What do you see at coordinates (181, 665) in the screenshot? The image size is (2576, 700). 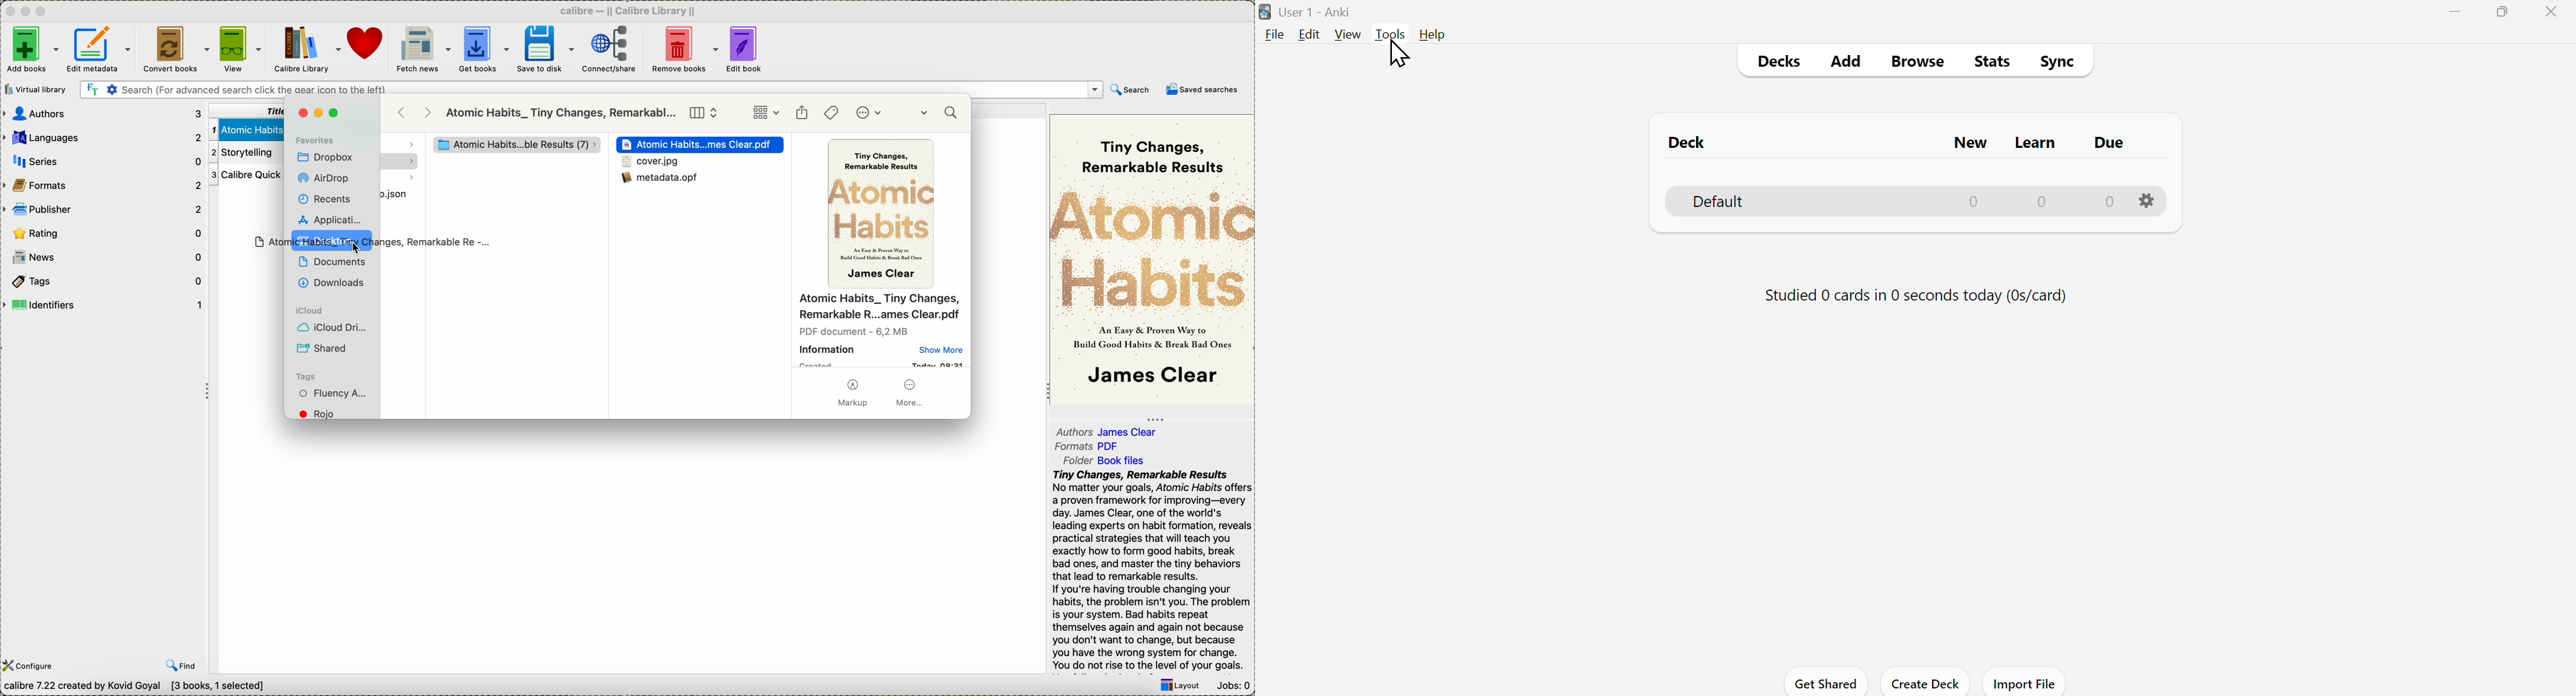 I see `find` at bounding box center [181, 665].